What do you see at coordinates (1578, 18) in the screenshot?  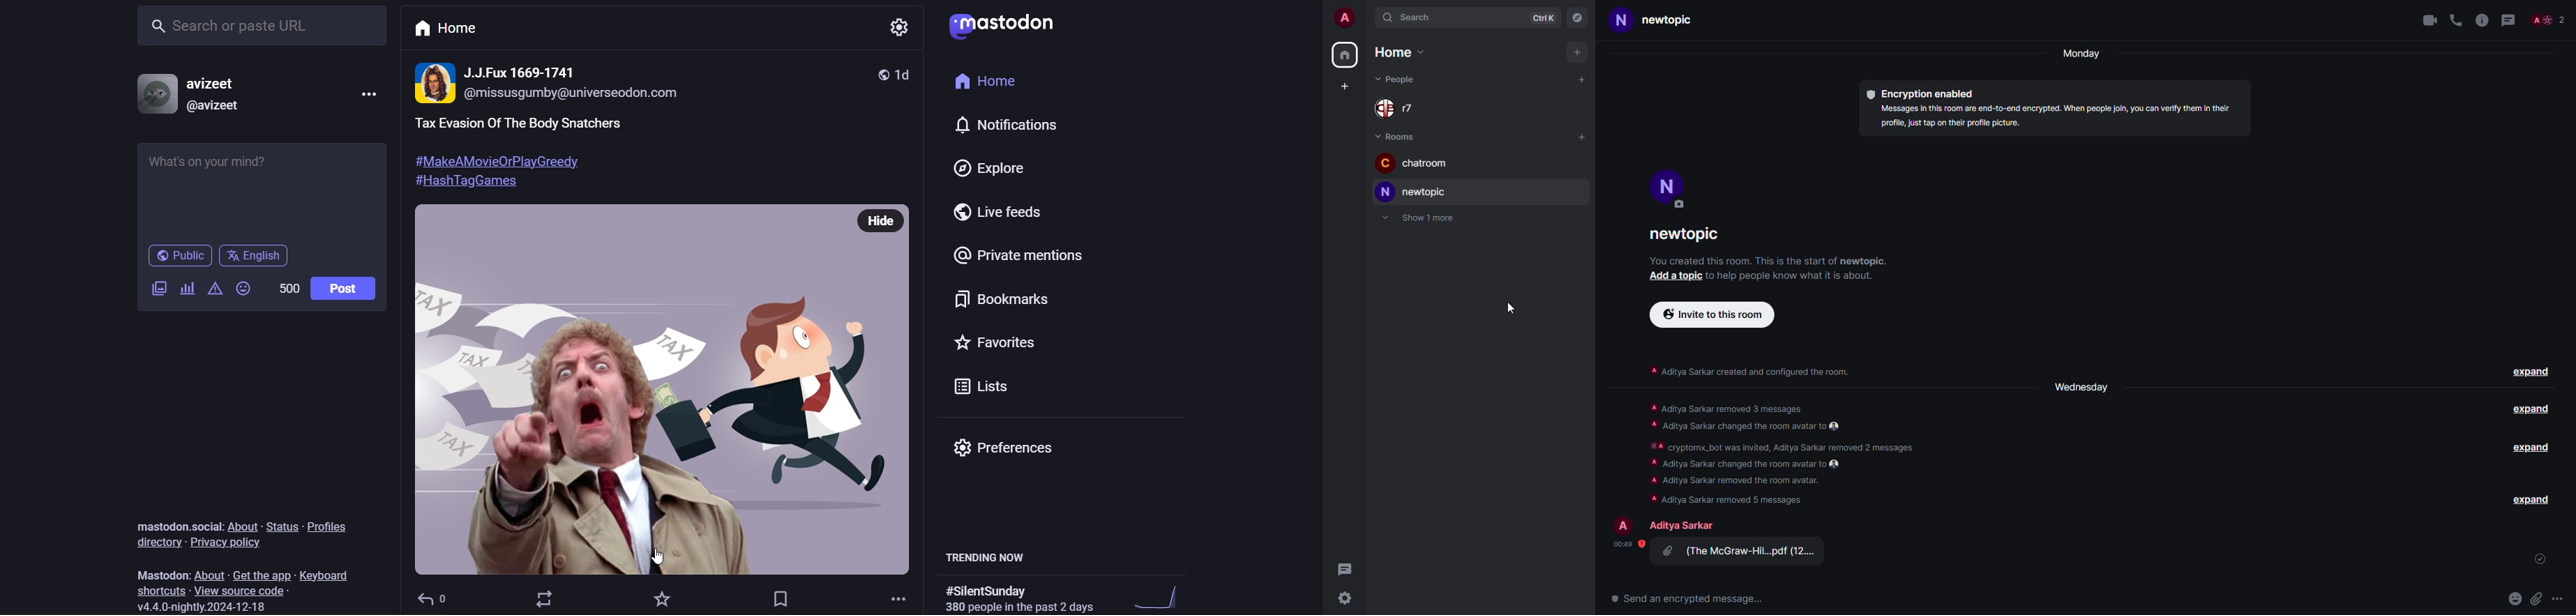 I see `navigator` at bounding box center [1578, 18].